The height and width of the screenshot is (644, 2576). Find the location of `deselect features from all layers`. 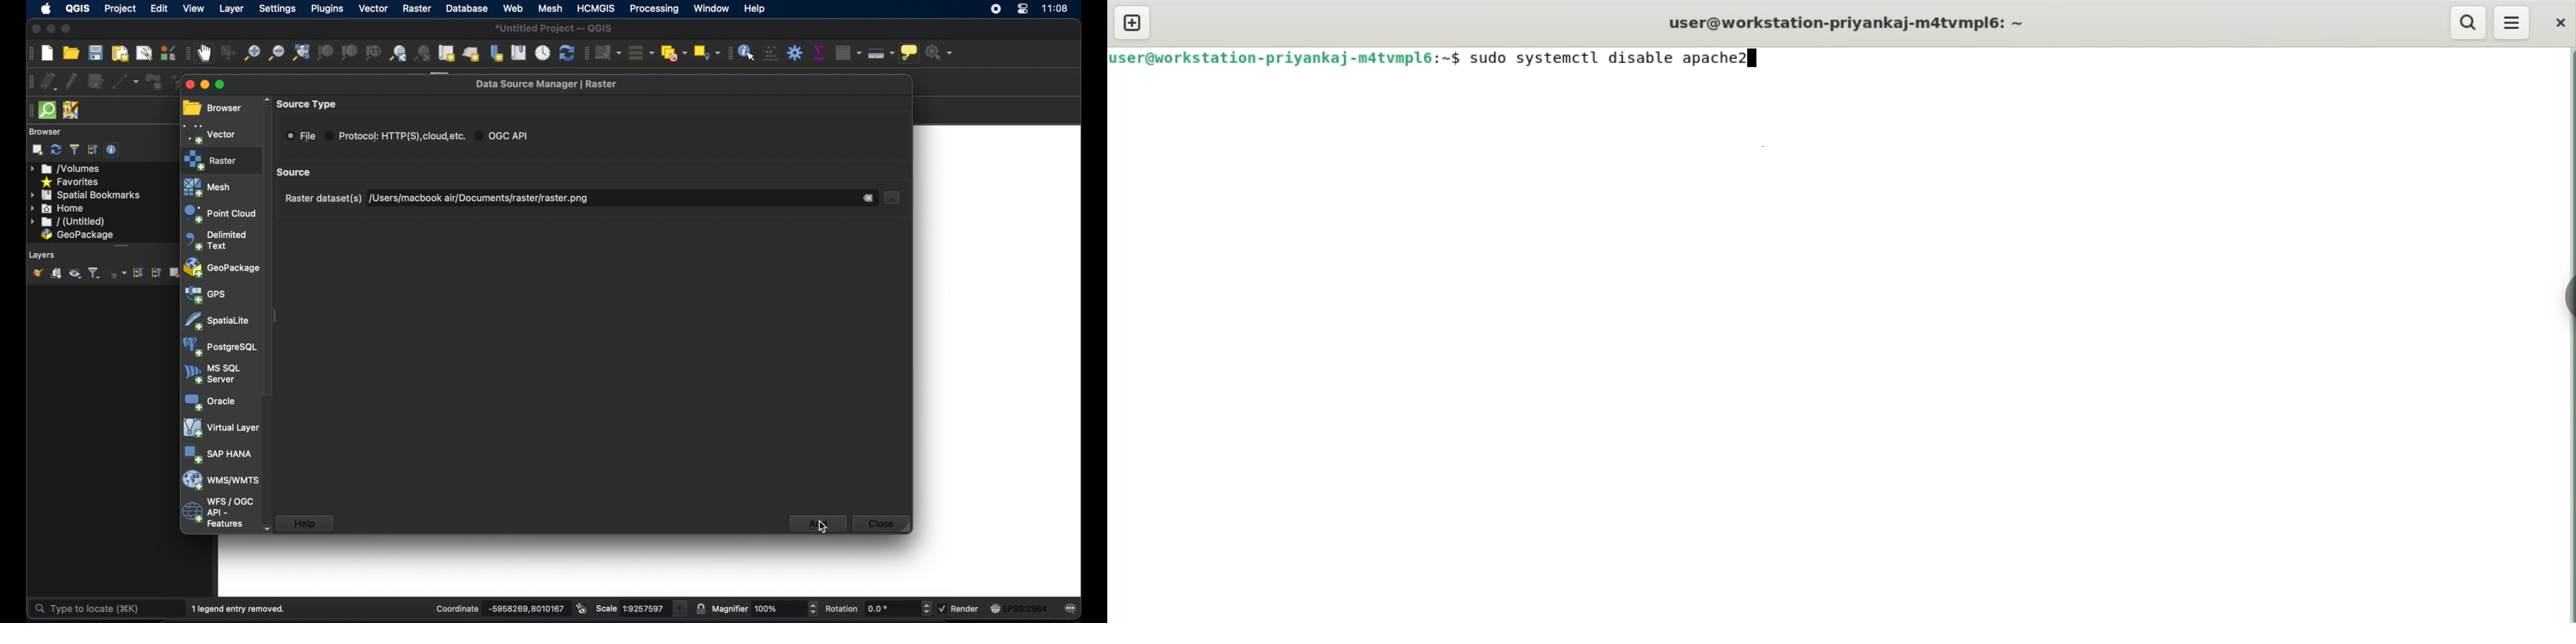

deselect features from all layers is located at coordinates (672, 52).